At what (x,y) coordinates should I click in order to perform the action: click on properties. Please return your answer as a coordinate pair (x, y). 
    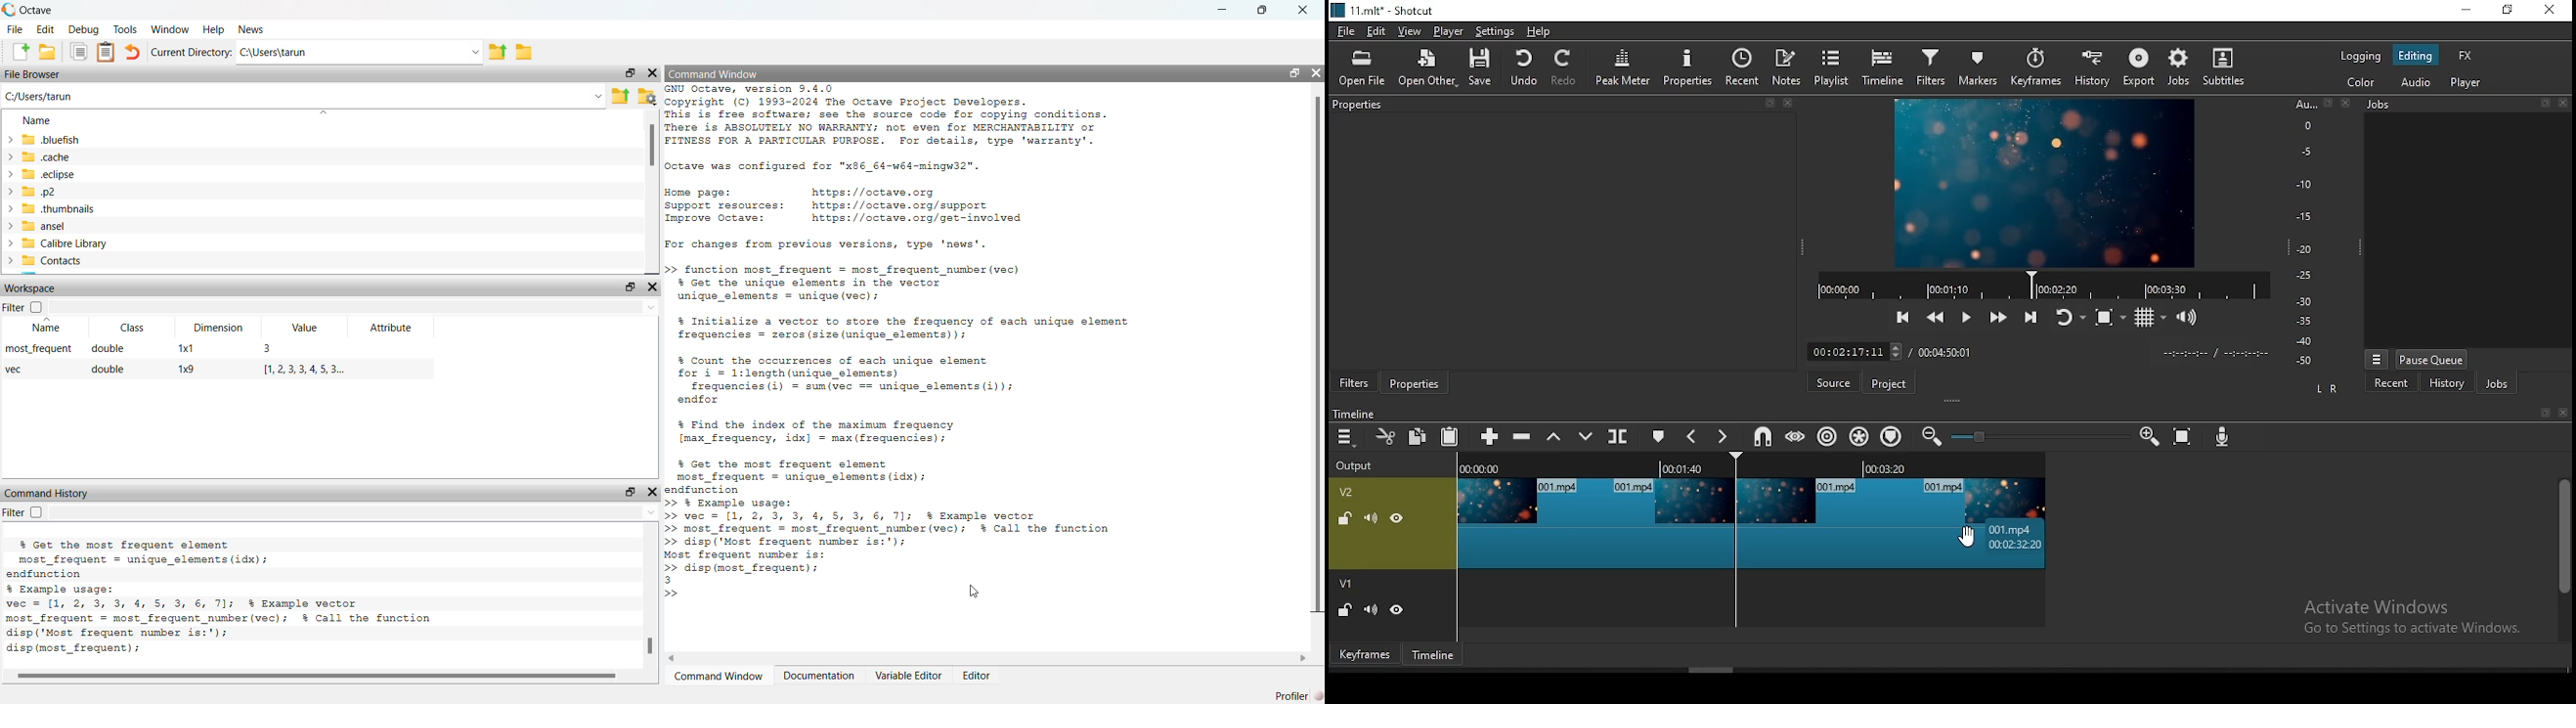
    Looking at the image, I should click on (1688, 67).